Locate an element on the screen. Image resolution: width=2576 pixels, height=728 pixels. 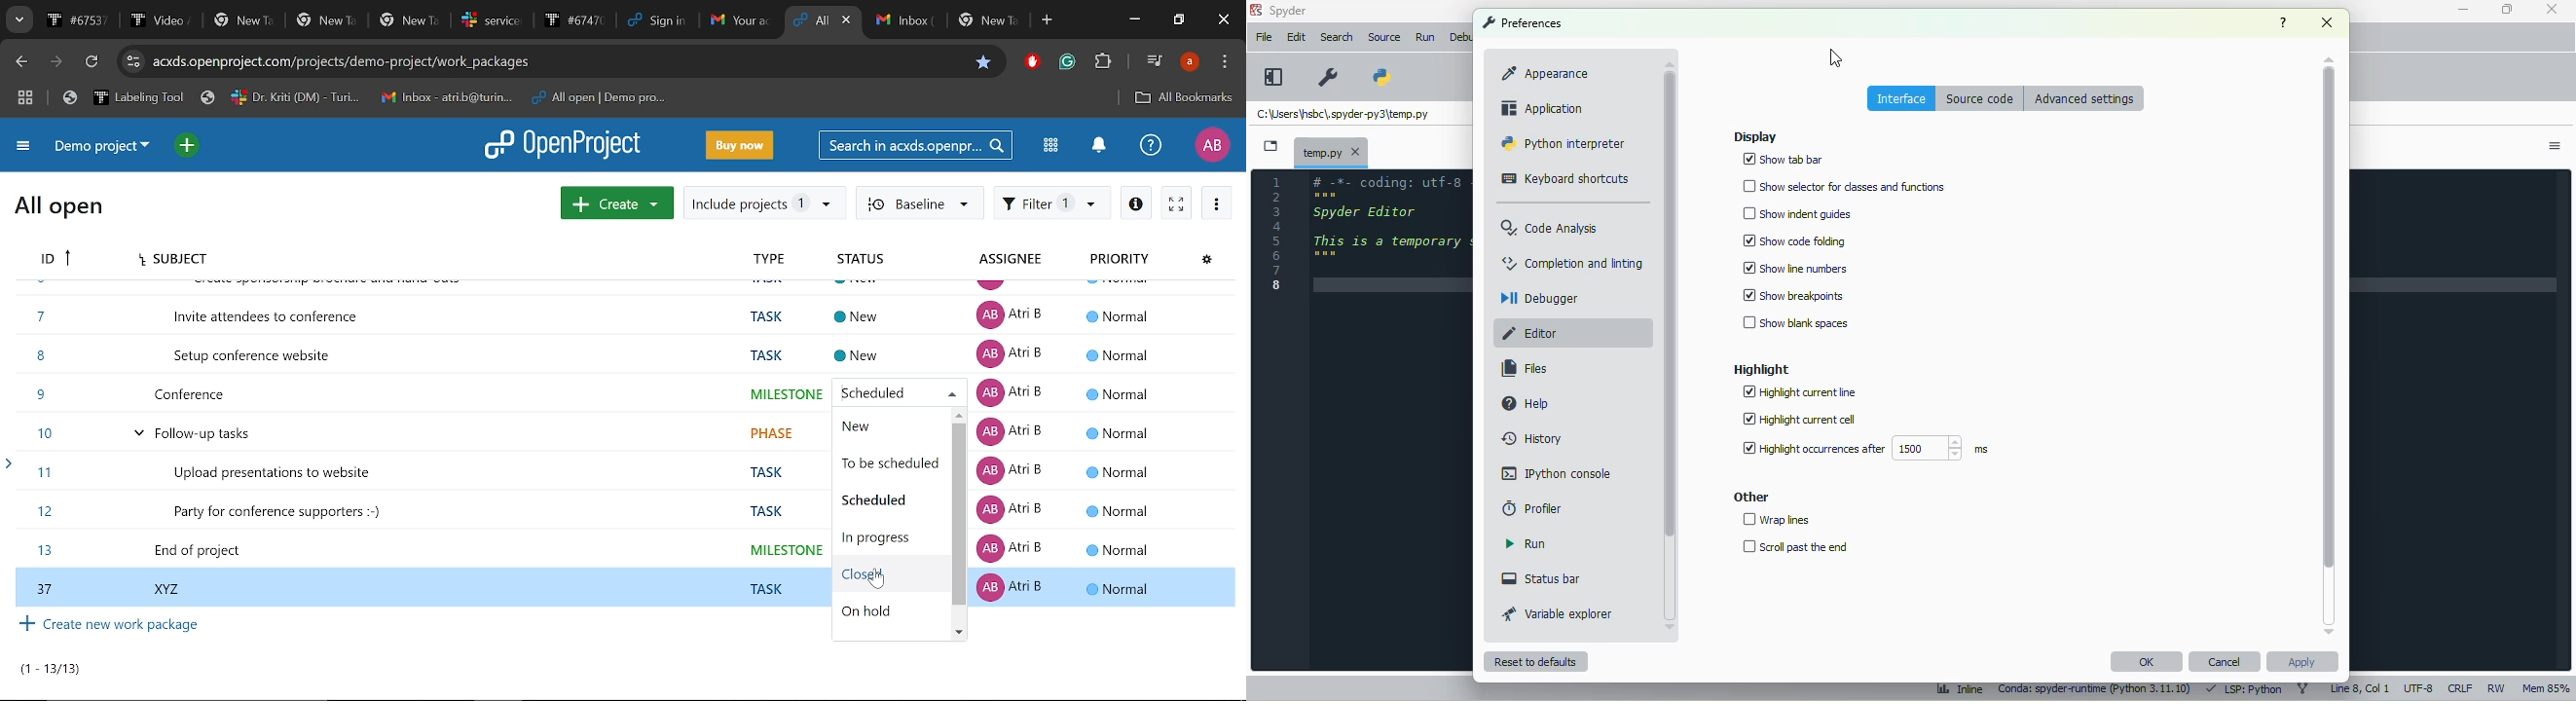
OK is located at coordinates (2147, 662).